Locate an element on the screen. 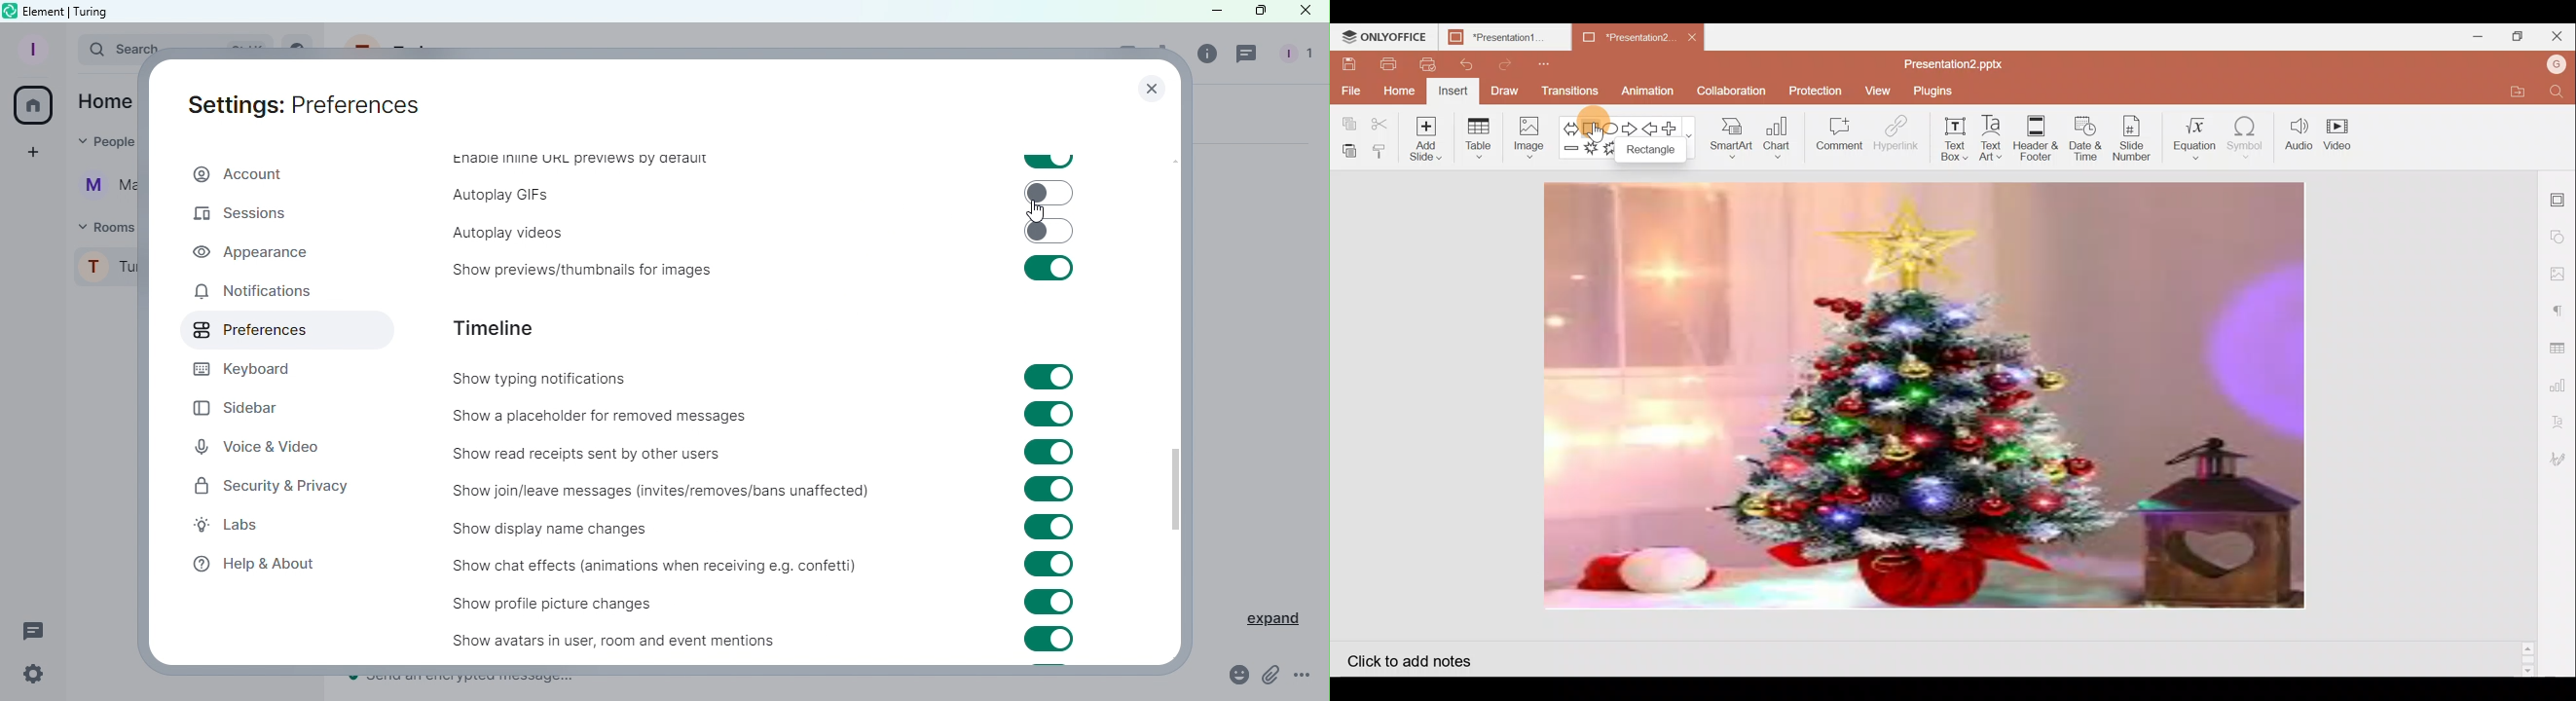  Attachment is located at coordinates (1270, 677).